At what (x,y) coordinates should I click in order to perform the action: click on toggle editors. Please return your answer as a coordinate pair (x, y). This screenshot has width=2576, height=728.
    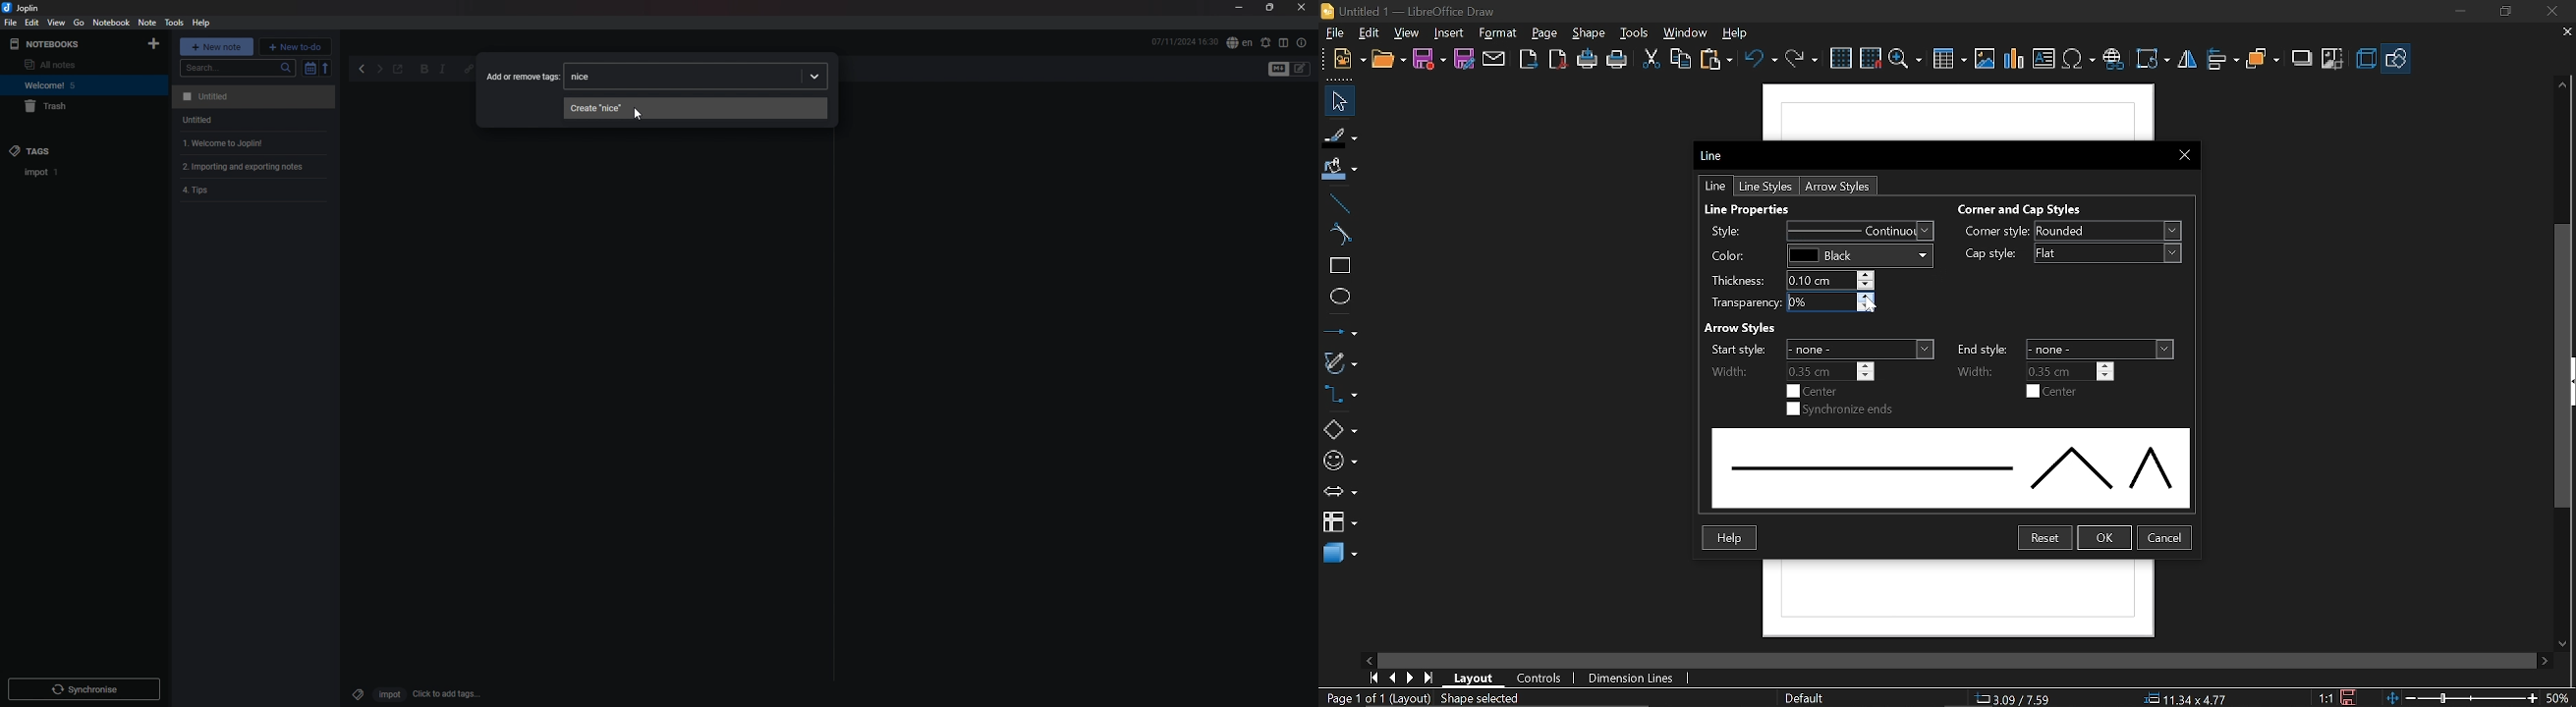
    Looking at the image, I should click on (1279, 69).